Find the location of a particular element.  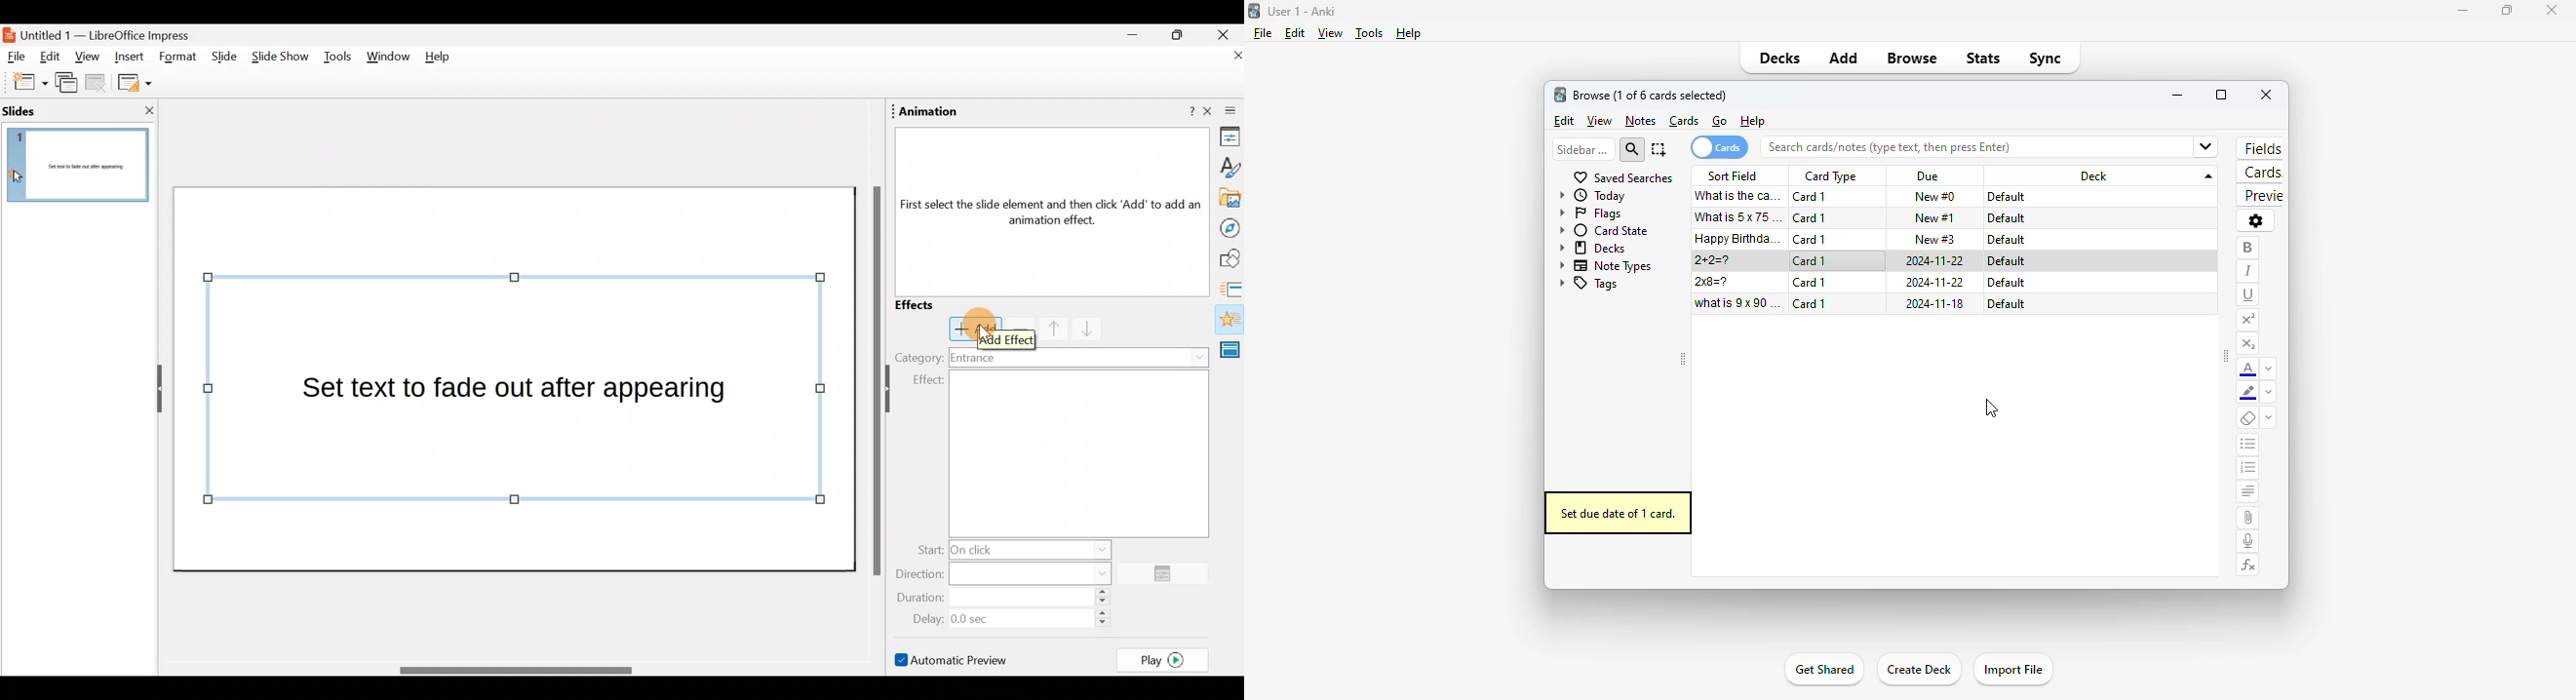

card 1 is located at coordinates (1810, 261).